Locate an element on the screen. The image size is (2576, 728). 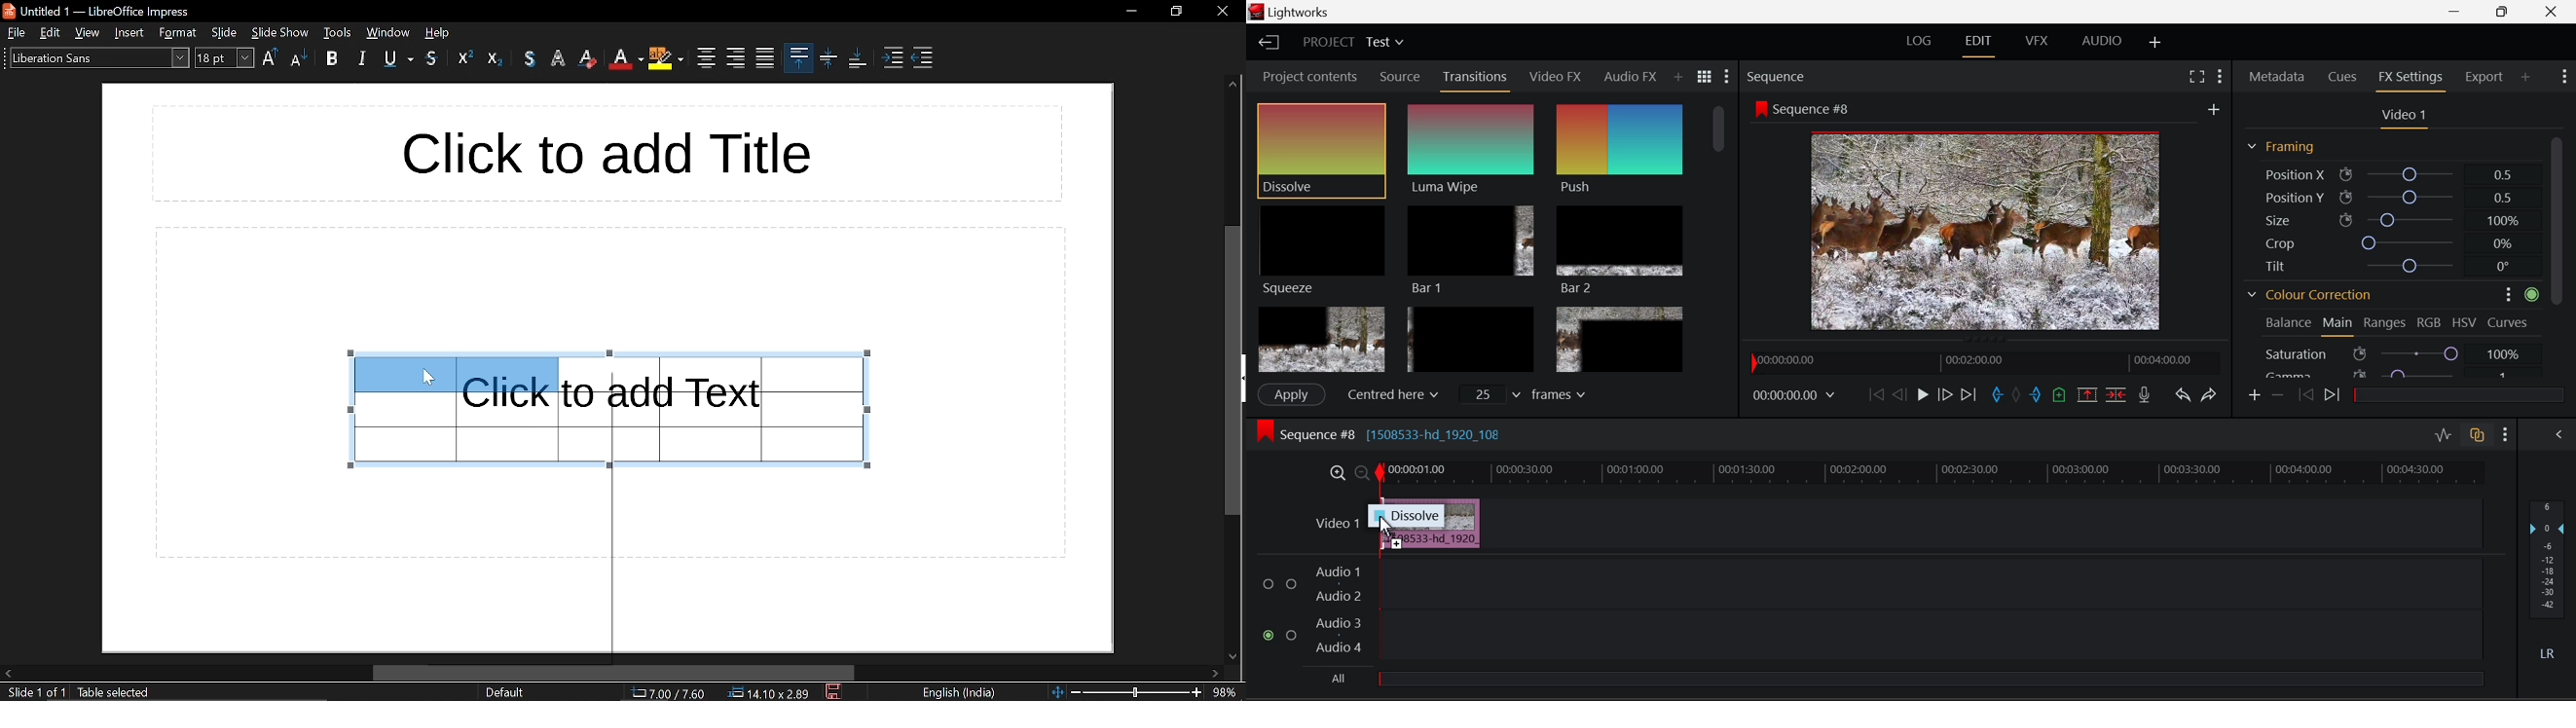
Bar 1 is located at coordinates (1470, 250).